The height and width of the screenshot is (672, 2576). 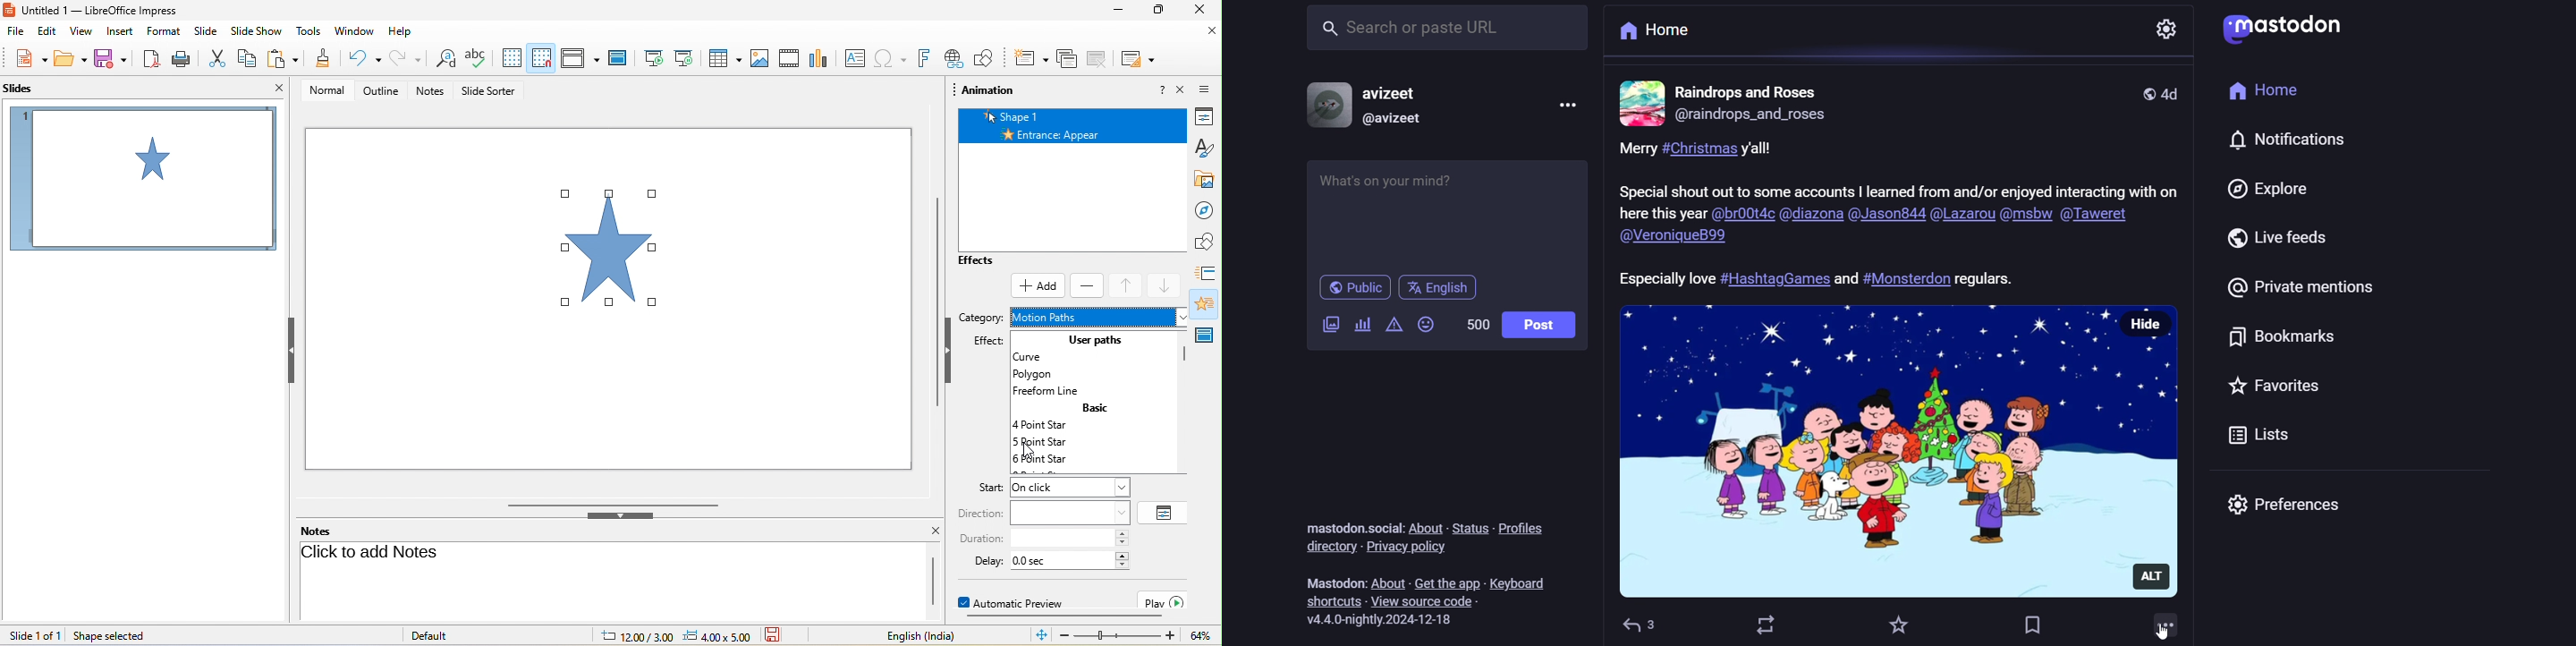 I want to click on remove effect, so click(x=1088, y=285).